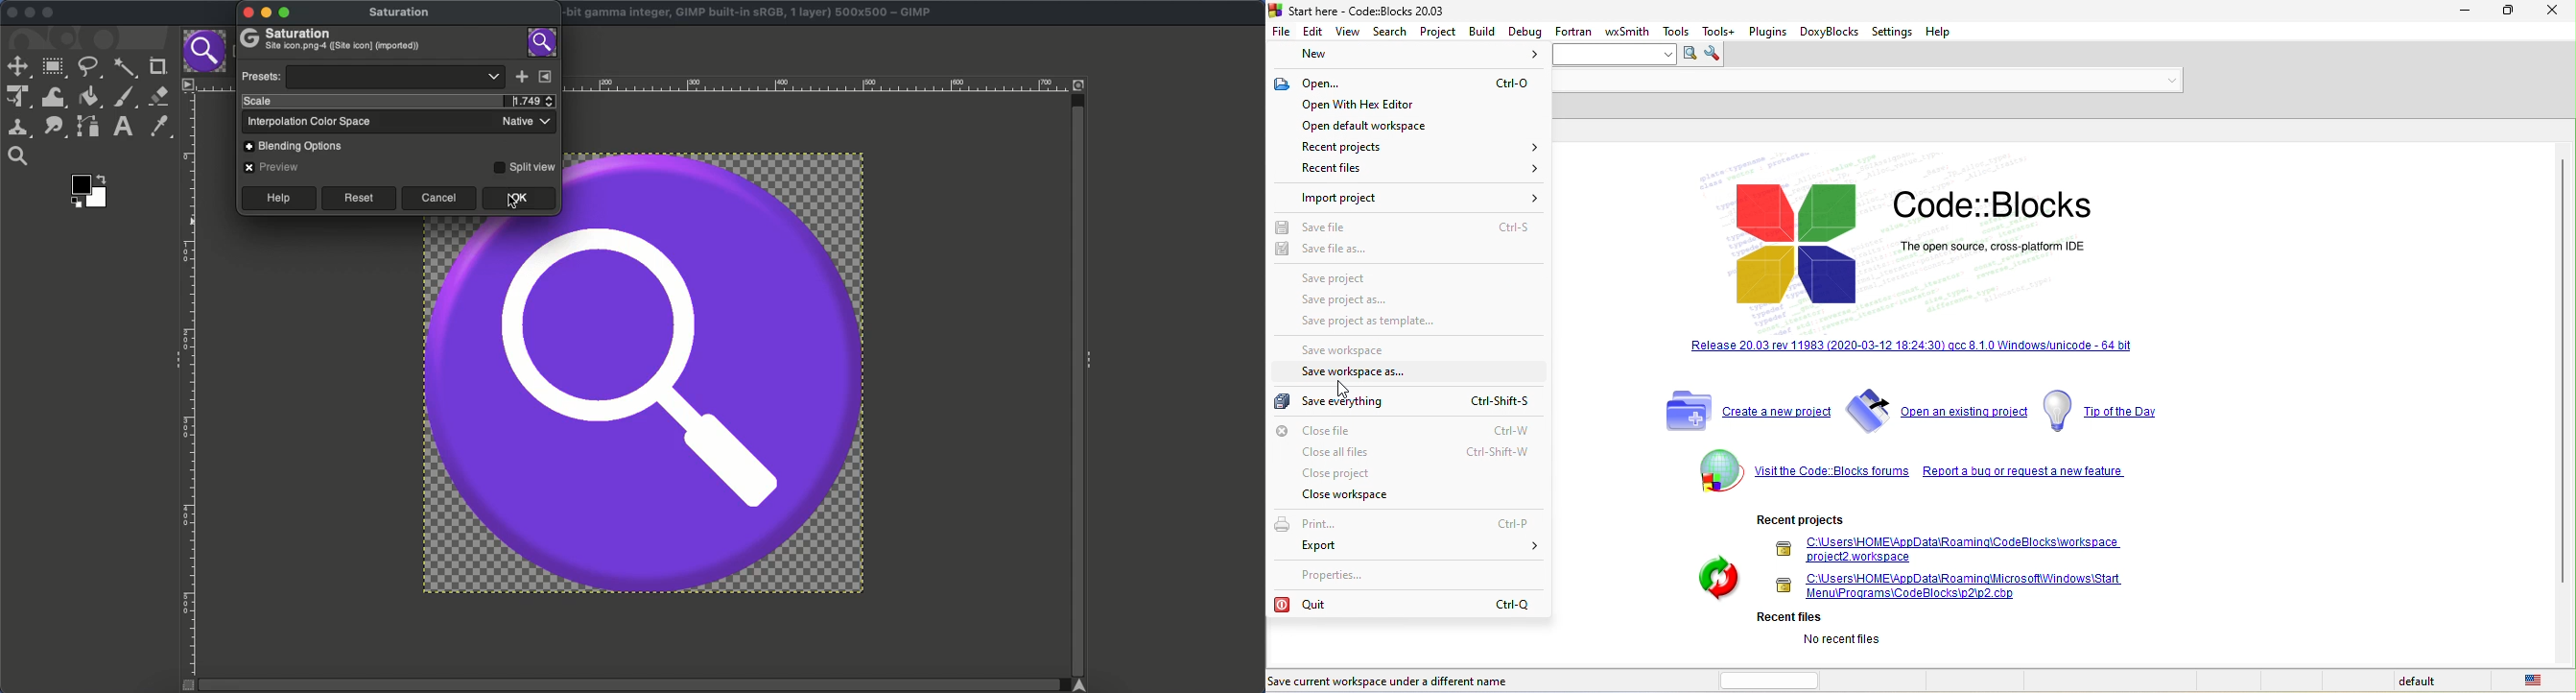 The width and height of the screenshot is (2576, 700). Describe the element at coordinates (1359, 10) in the screenshot. I see `Start here - Code::Blocks 20.03` at that location.